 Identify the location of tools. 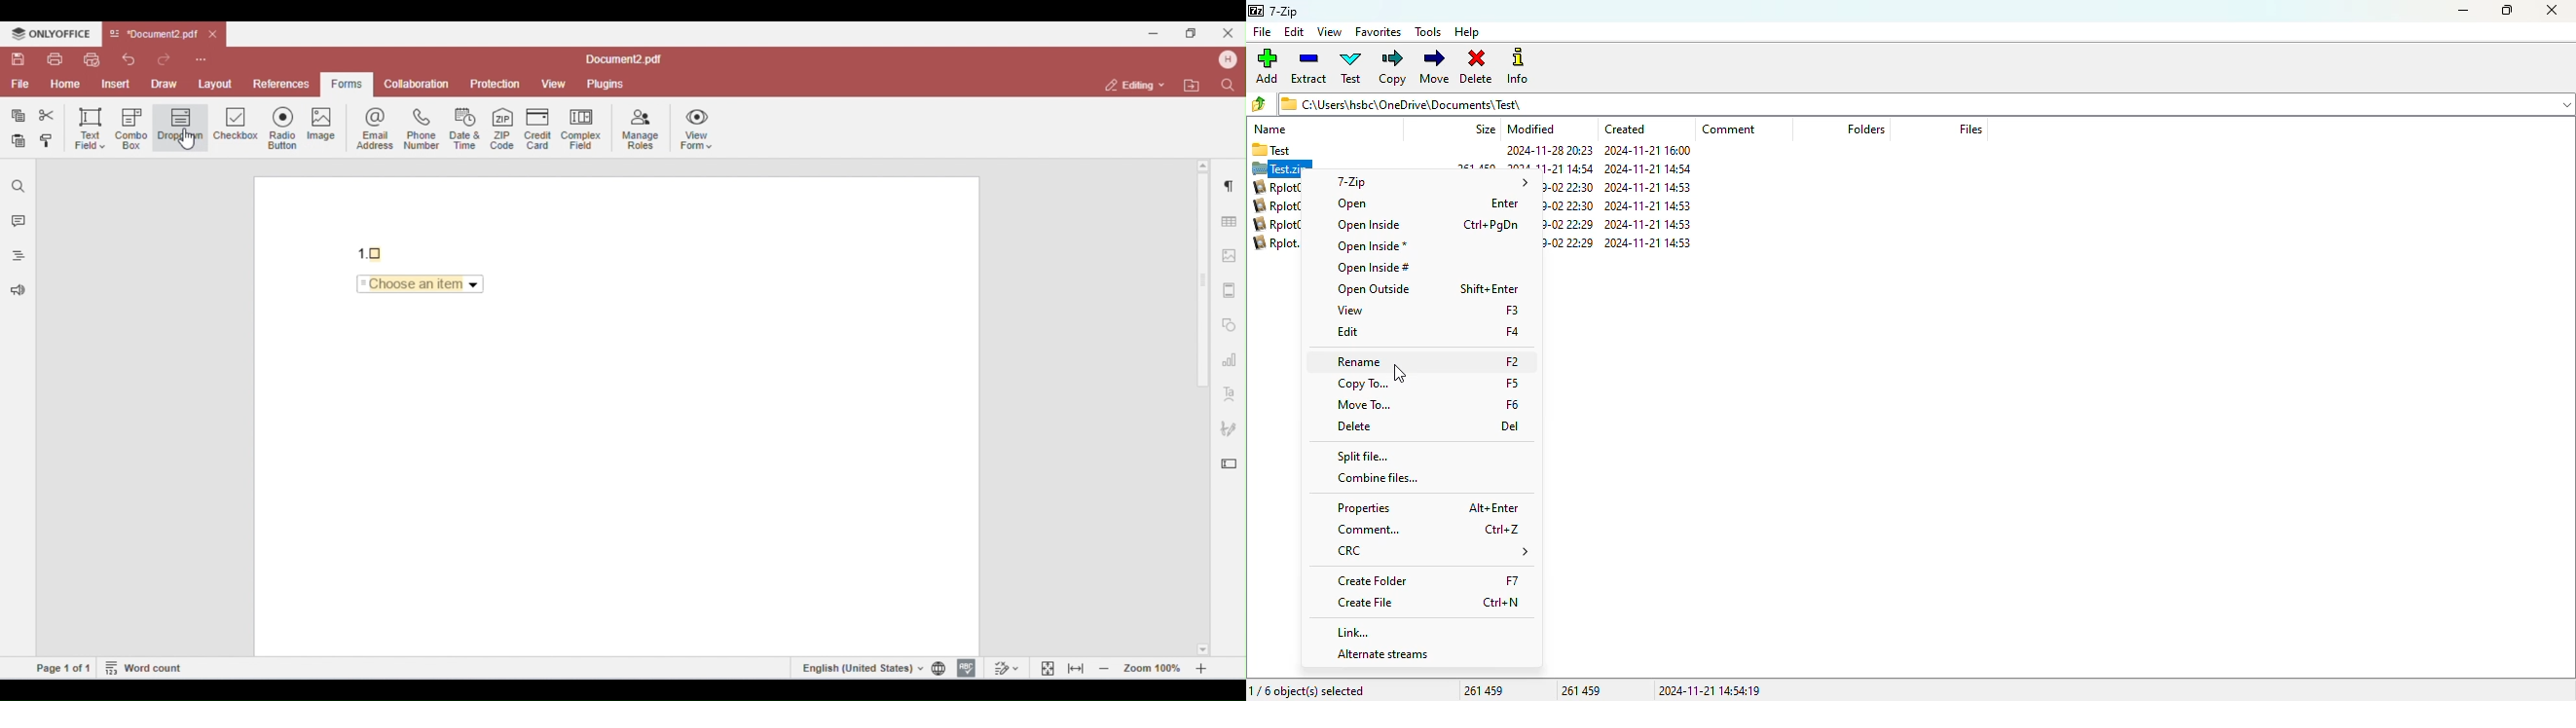
(1428, 32).